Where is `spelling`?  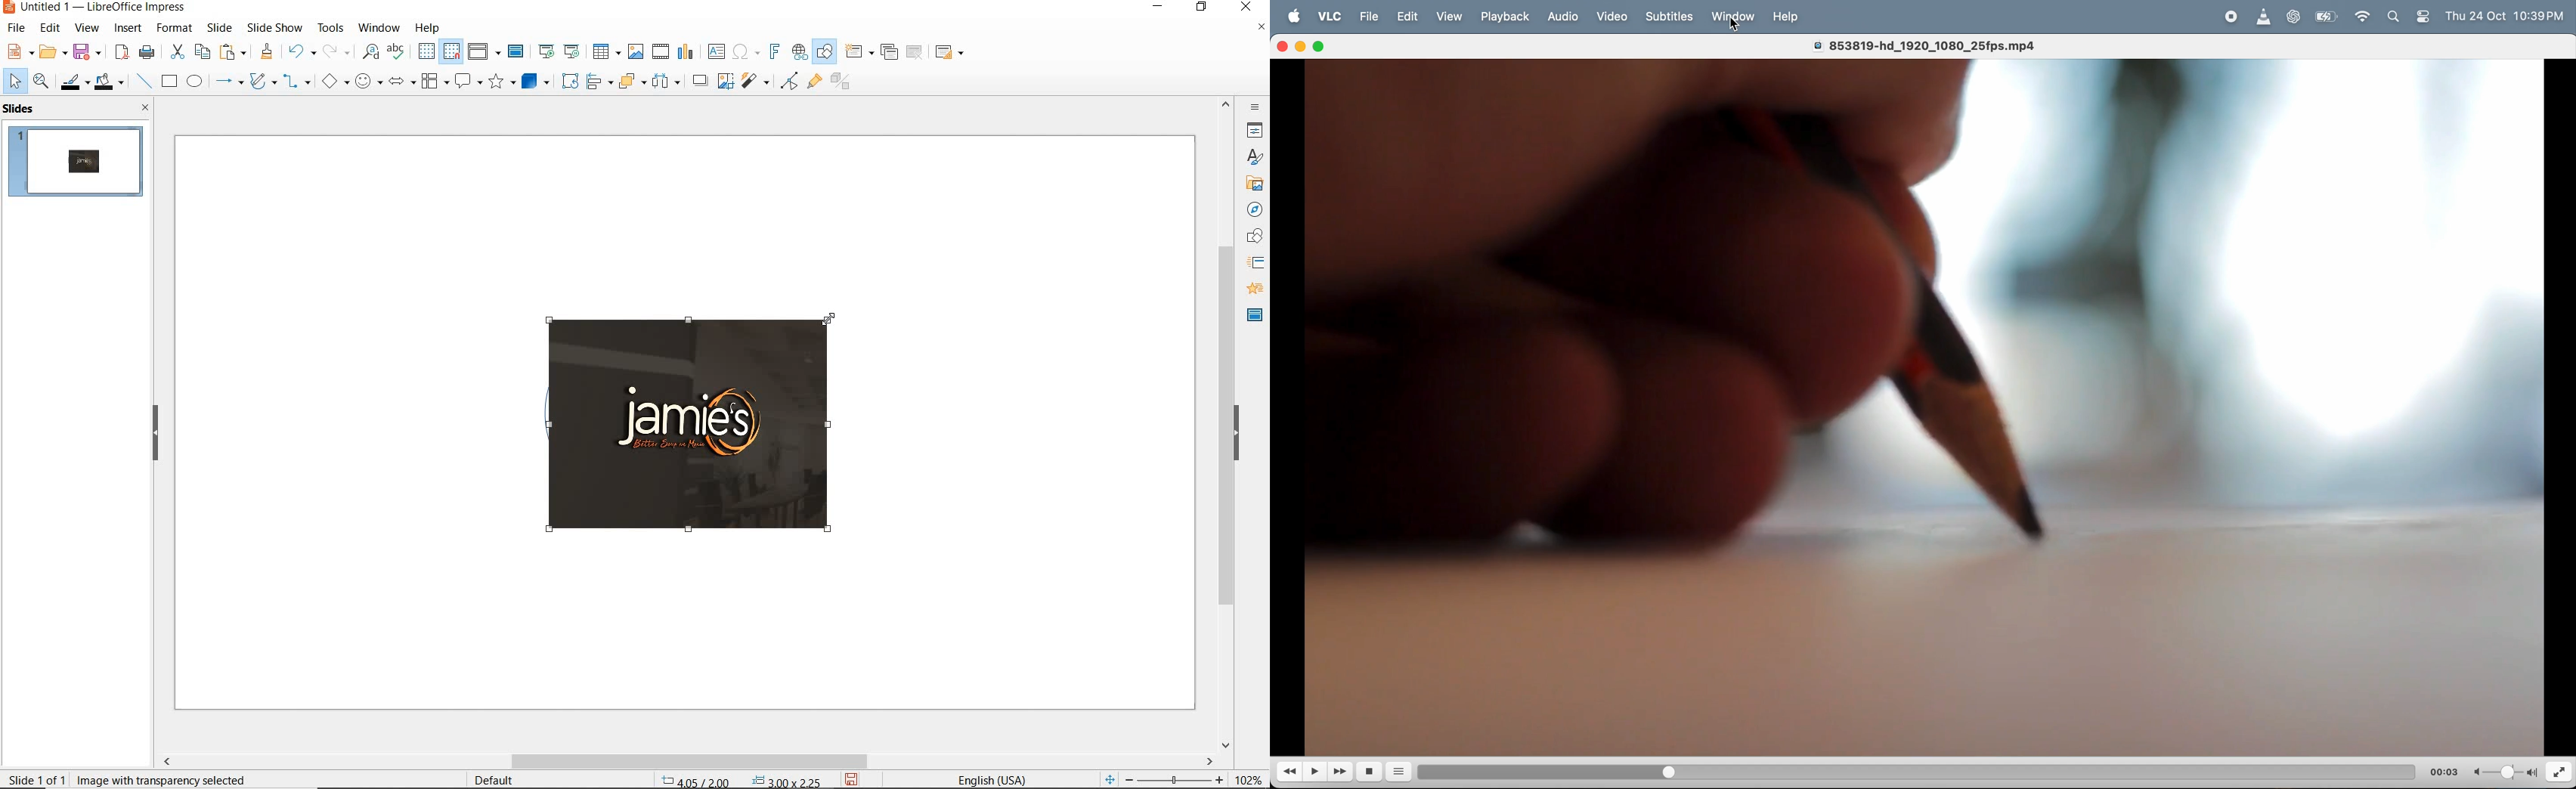
spelling is located at coordinates (395, 51).